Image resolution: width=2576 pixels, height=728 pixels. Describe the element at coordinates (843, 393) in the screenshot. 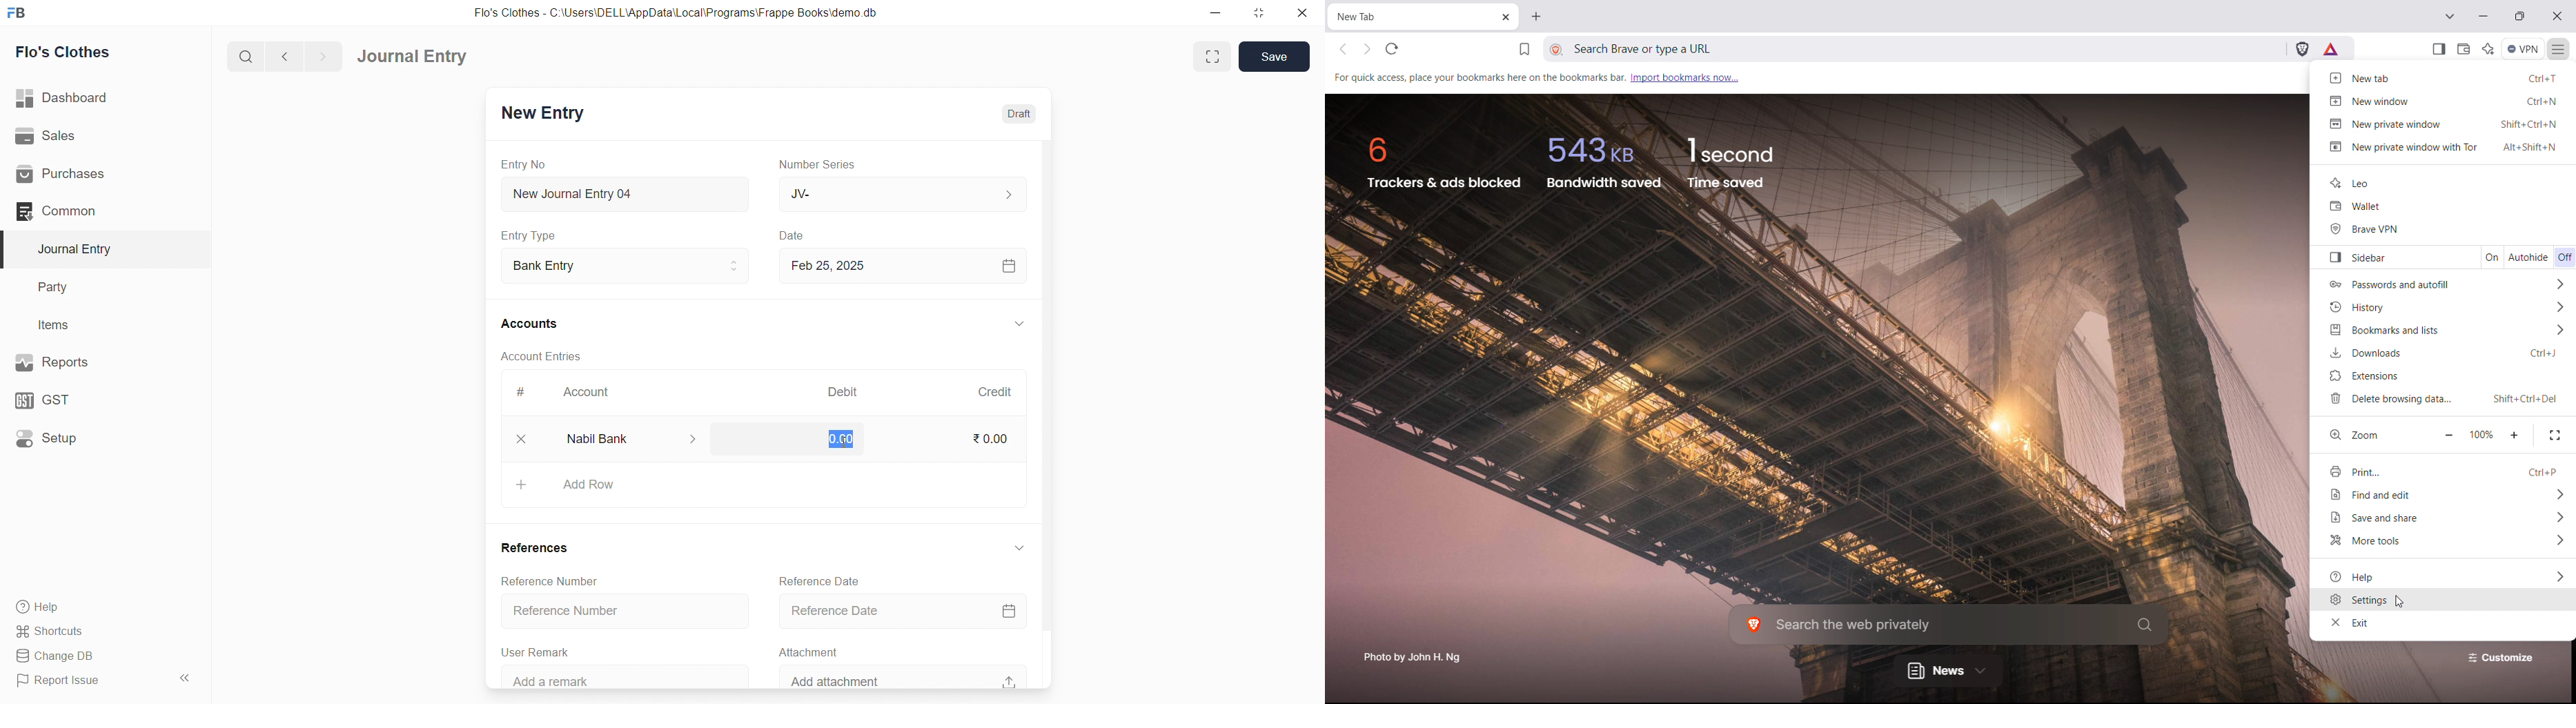

I see `Debit` at that location.